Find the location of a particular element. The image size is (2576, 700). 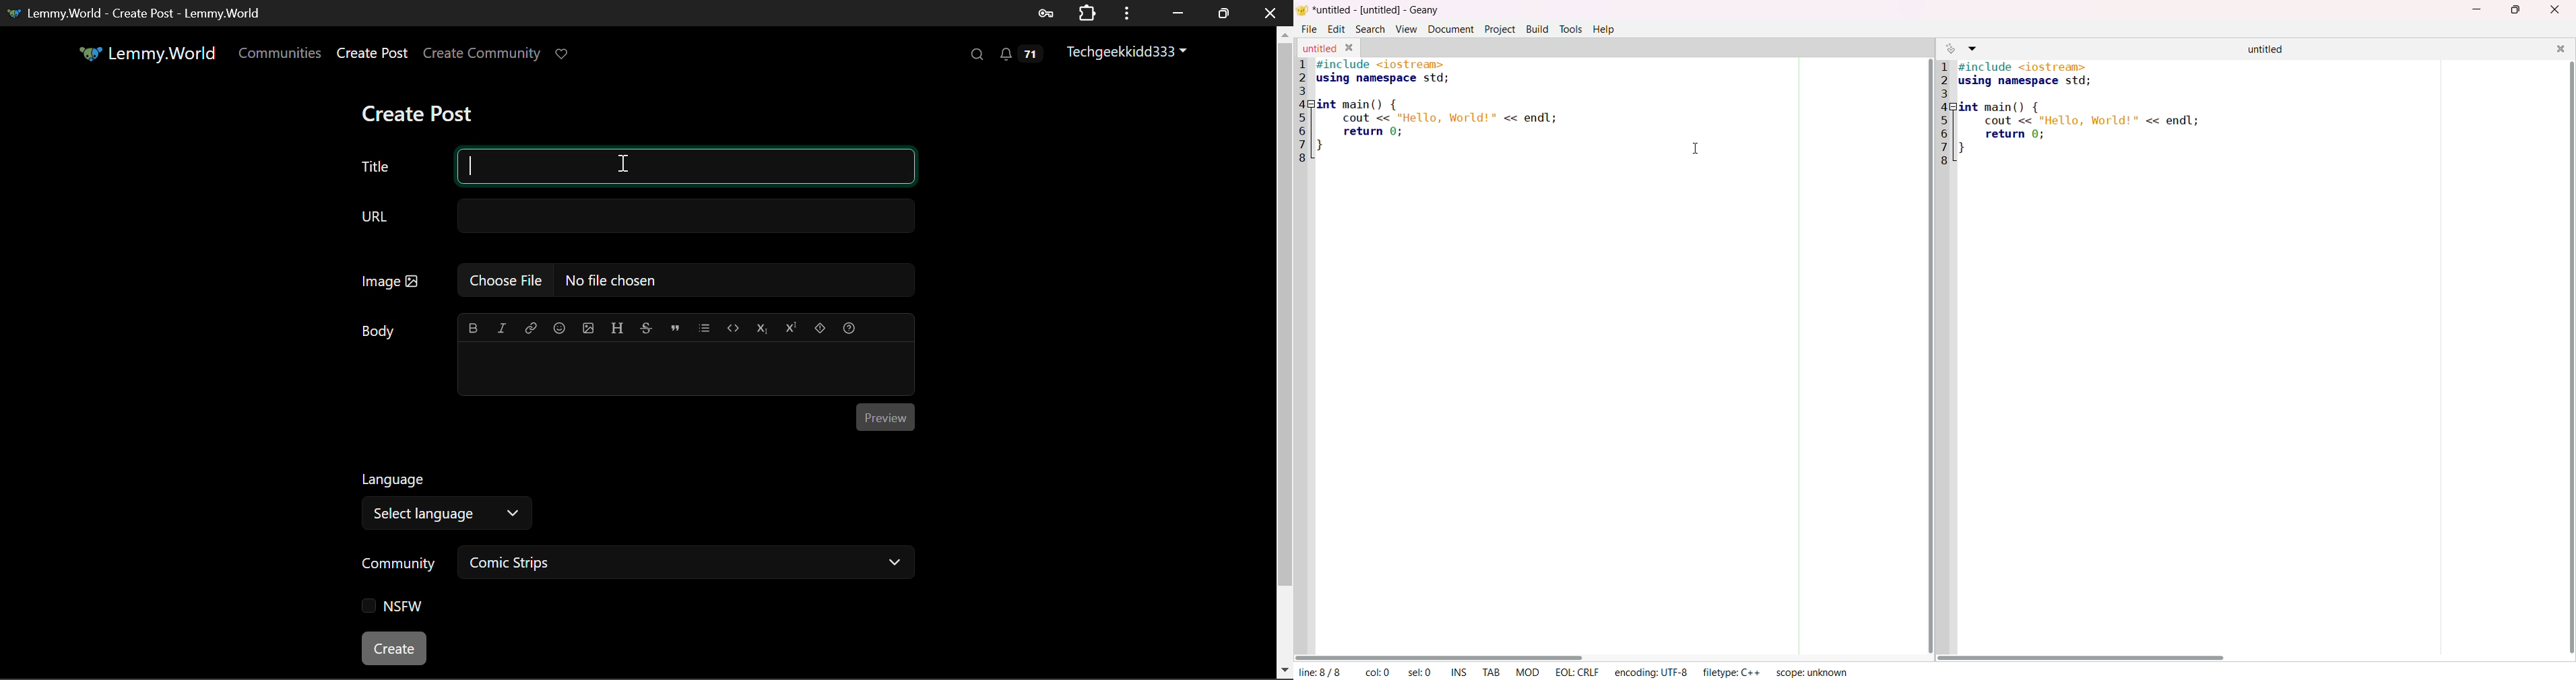

Create is located at coordinates (395, 650).